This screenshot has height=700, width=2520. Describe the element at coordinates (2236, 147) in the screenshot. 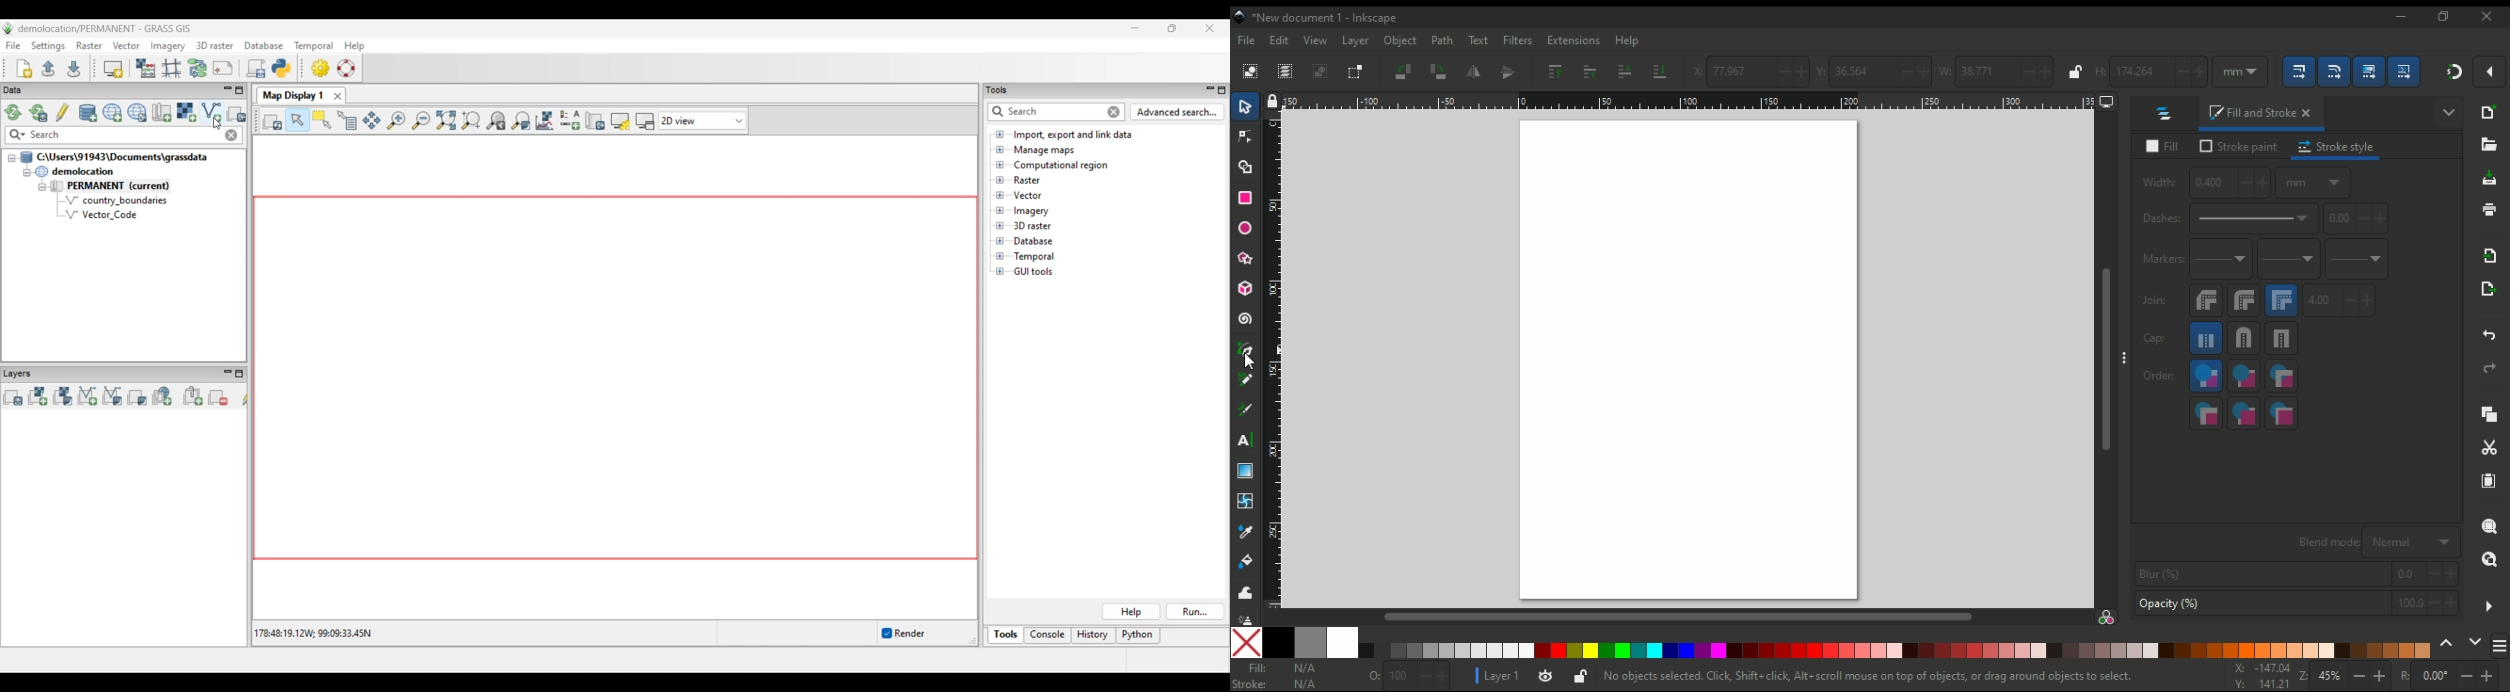

I see `stroke paint` at that location.